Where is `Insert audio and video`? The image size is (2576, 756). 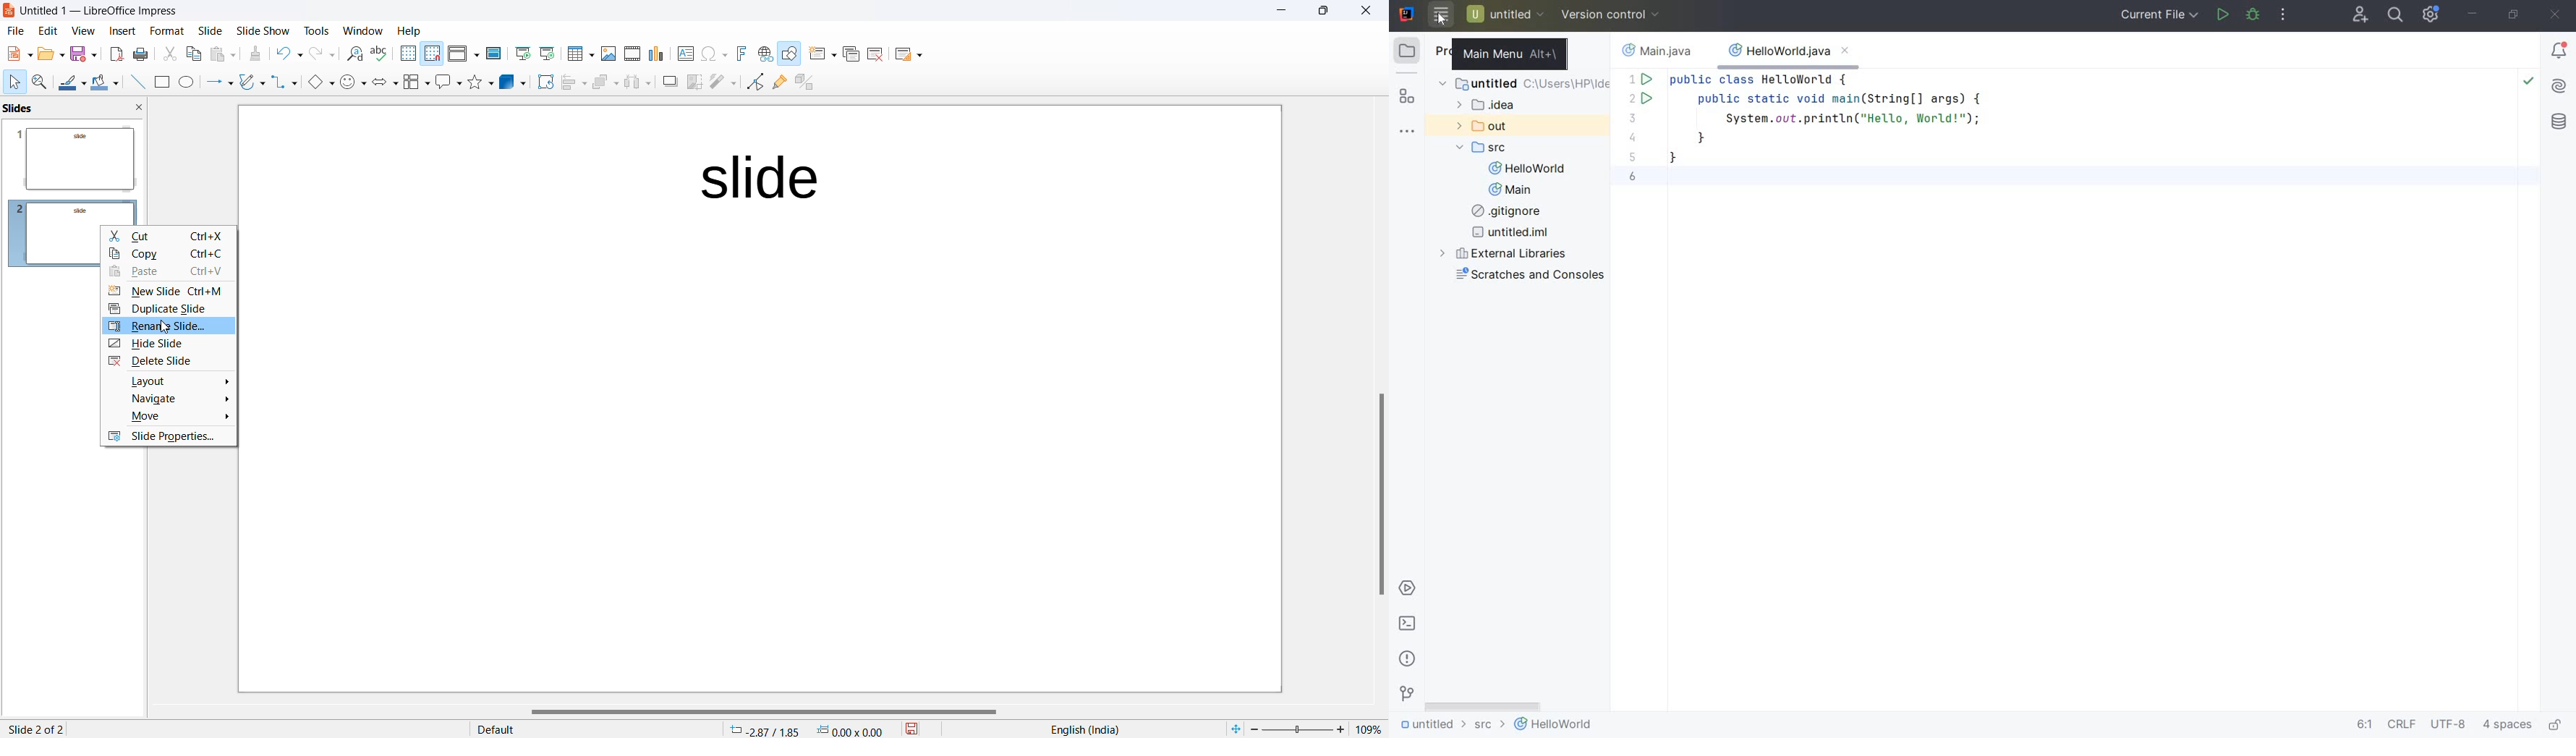
Insert audio and video is located at coordinates (630, 53).